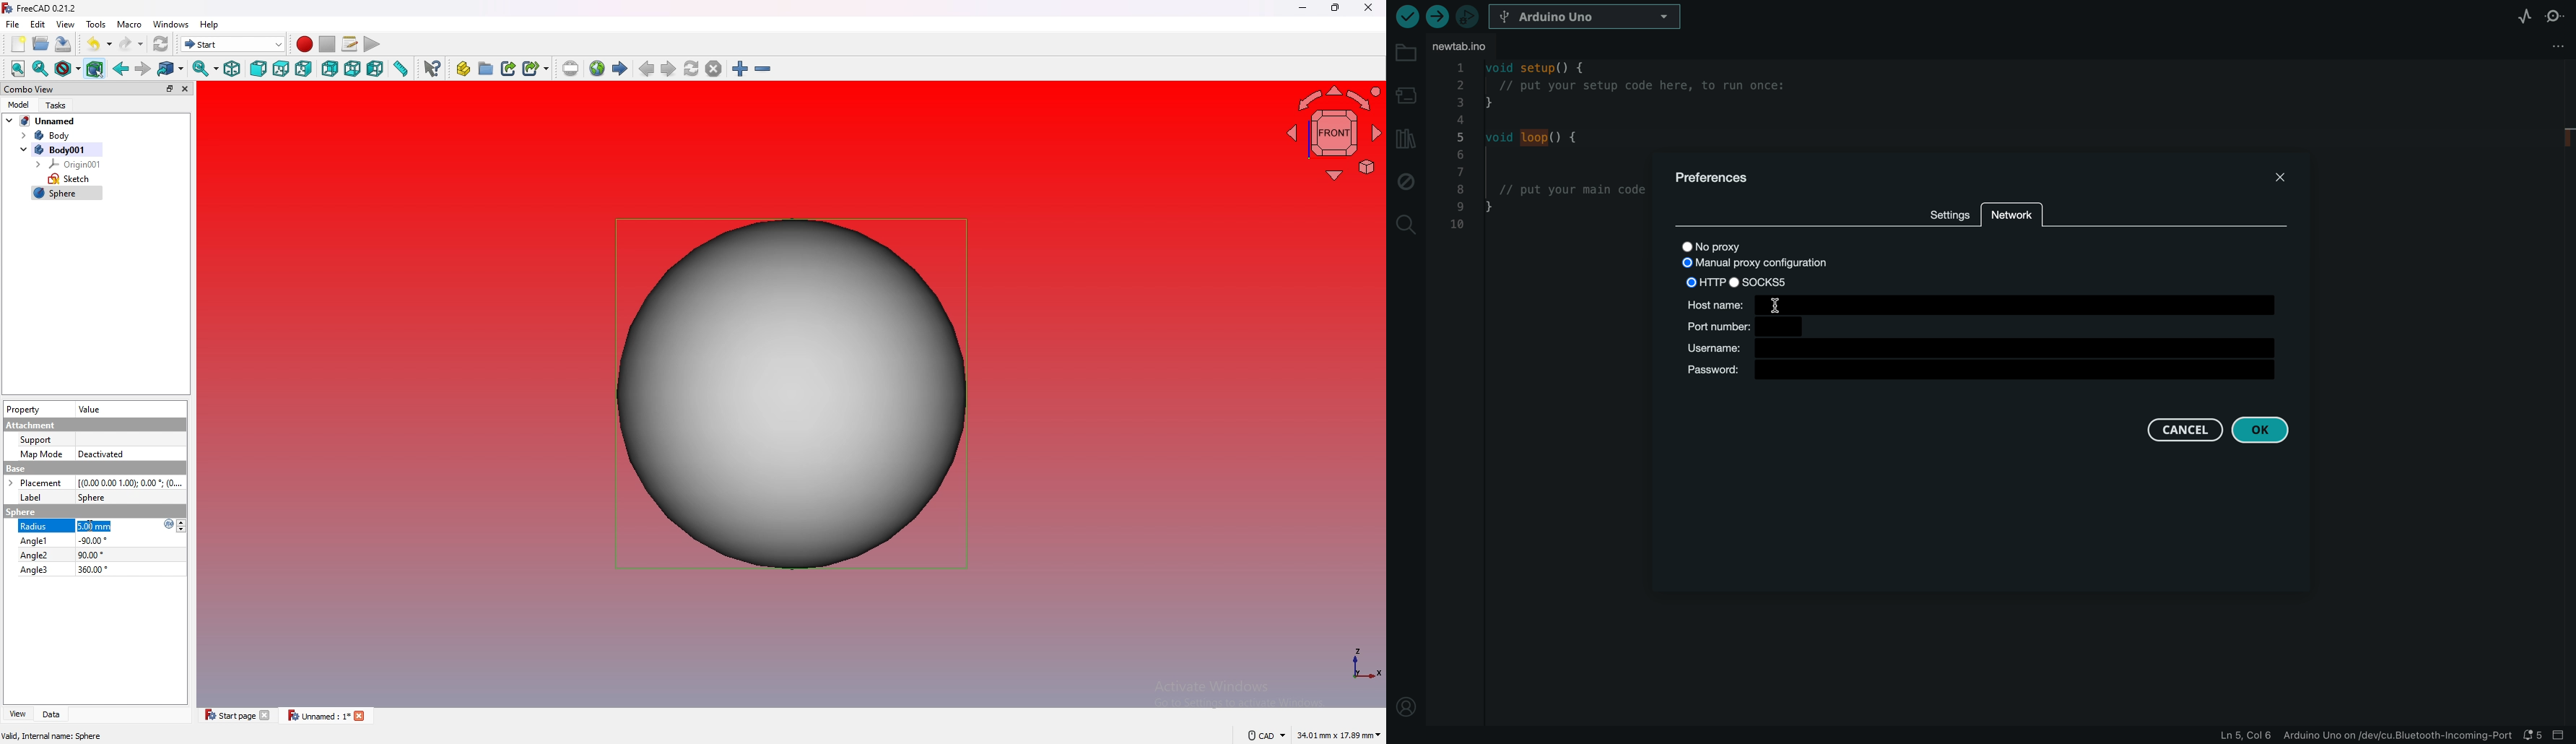 The height and width of the screenshot is (756, 2576). Describe the element at coordinates (1339, 736) in the screenshot. I see `dimensions` at that location.